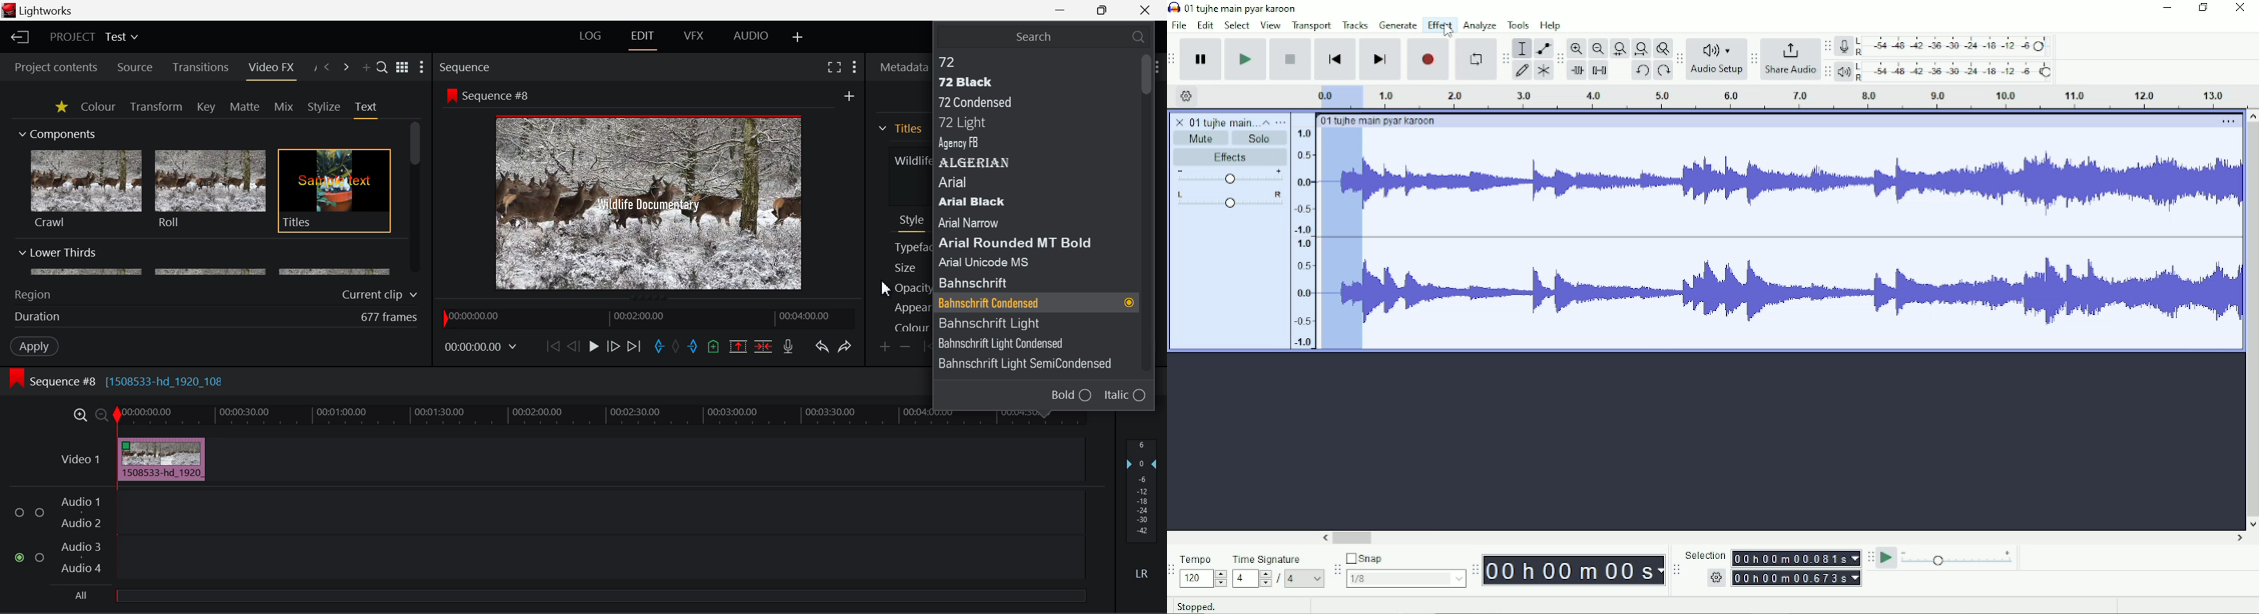  I want to click on Project Timeline, so click(601, 418).